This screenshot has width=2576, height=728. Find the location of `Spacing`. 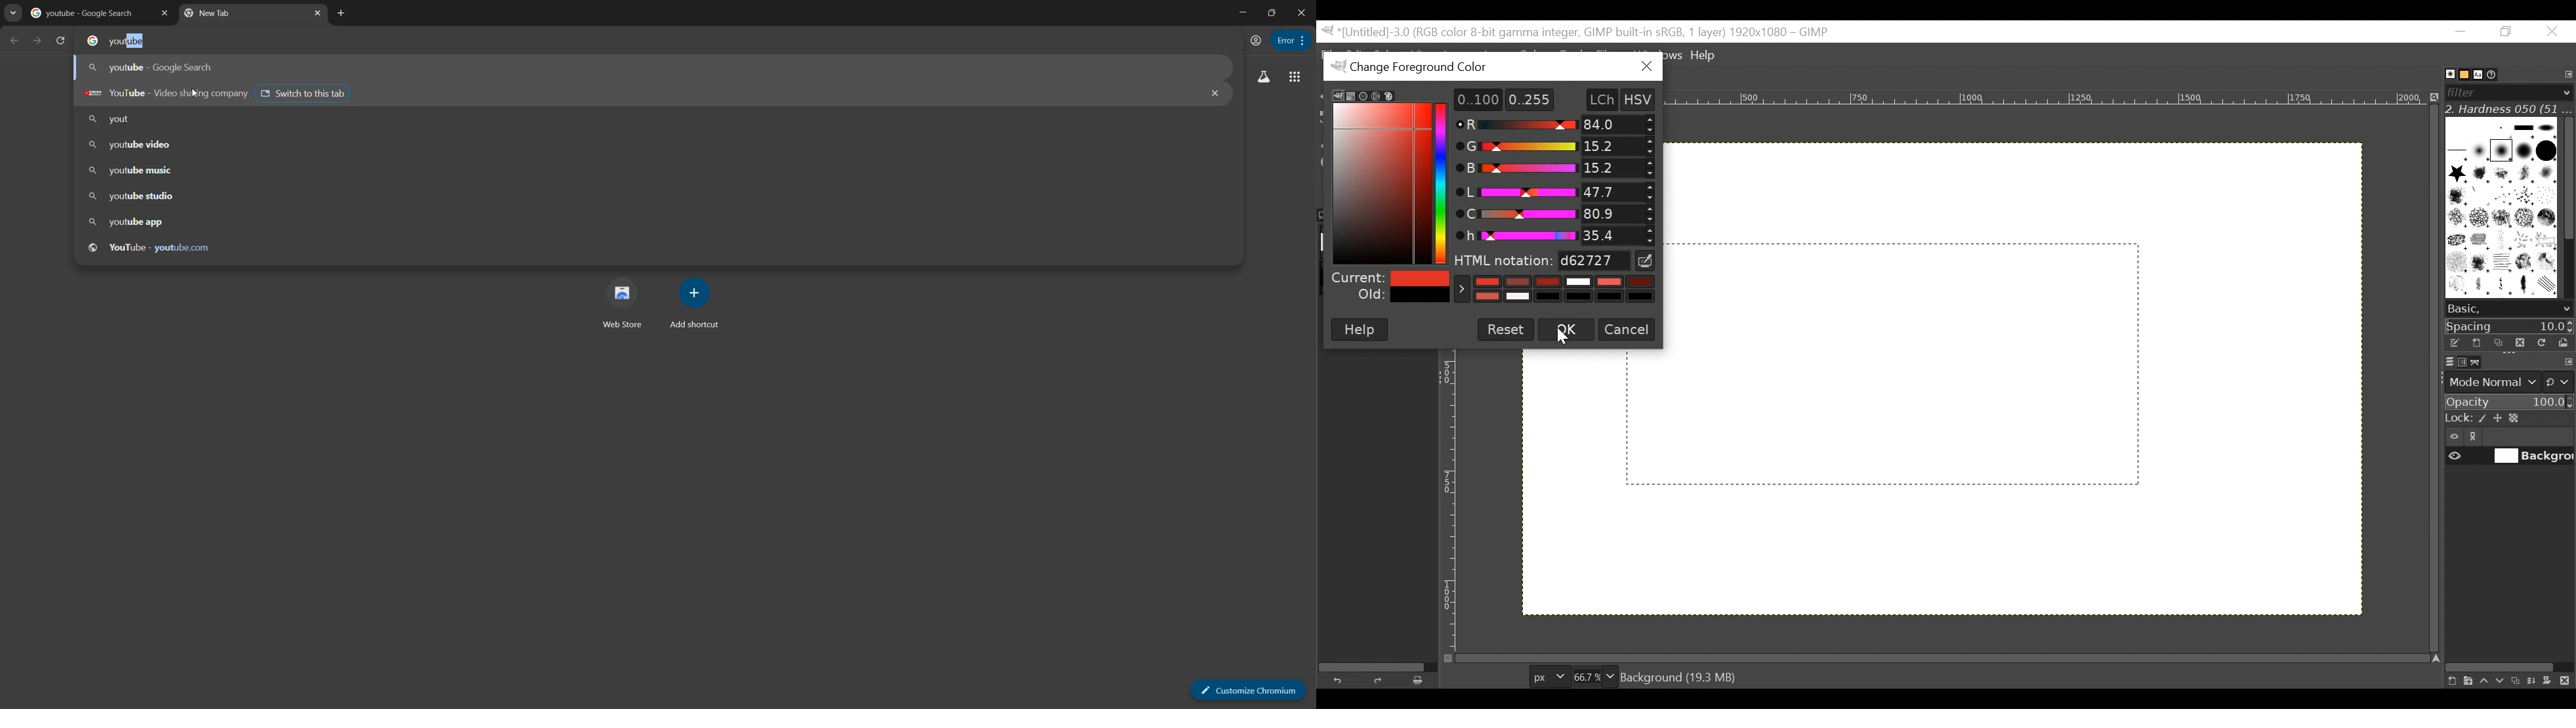

Spacing is located at coordinates (2510, 326).